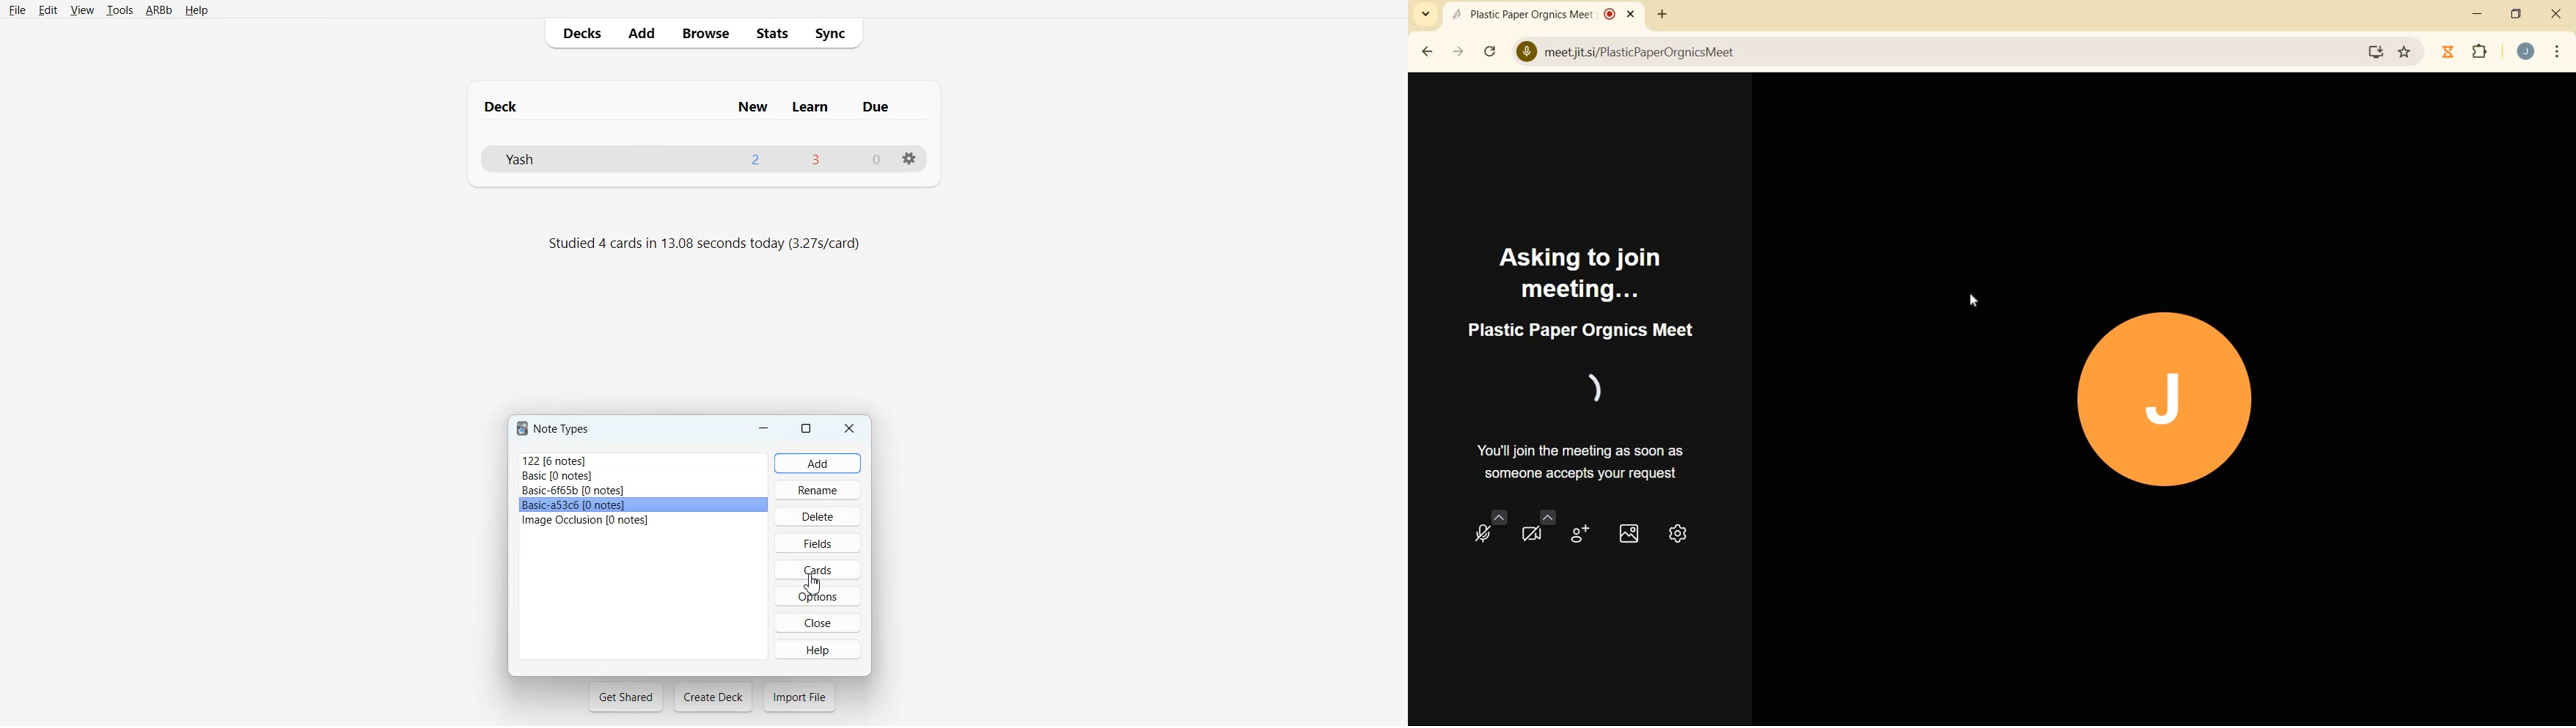 The image size is (2576, 728). Describe the element at coordinates (2406, 52) in the screenshot. I see `bookmark` at that location.